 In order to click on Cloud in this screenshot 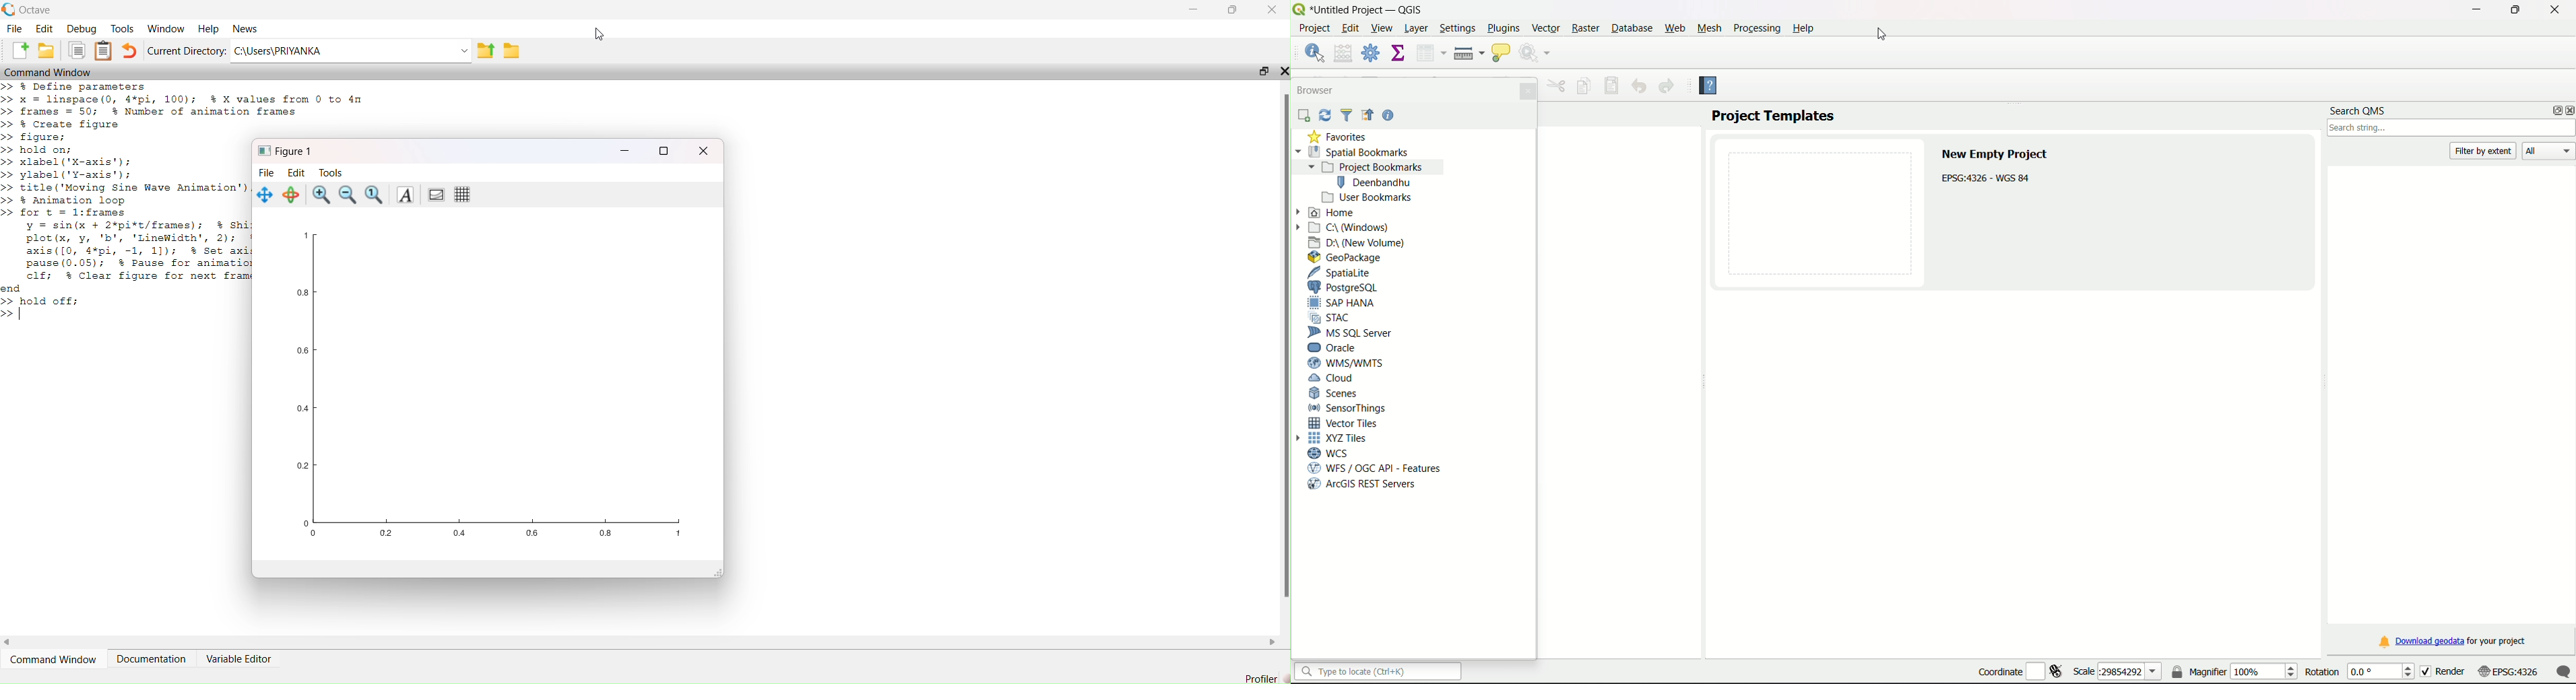, I will do `click(1336, 377)`.